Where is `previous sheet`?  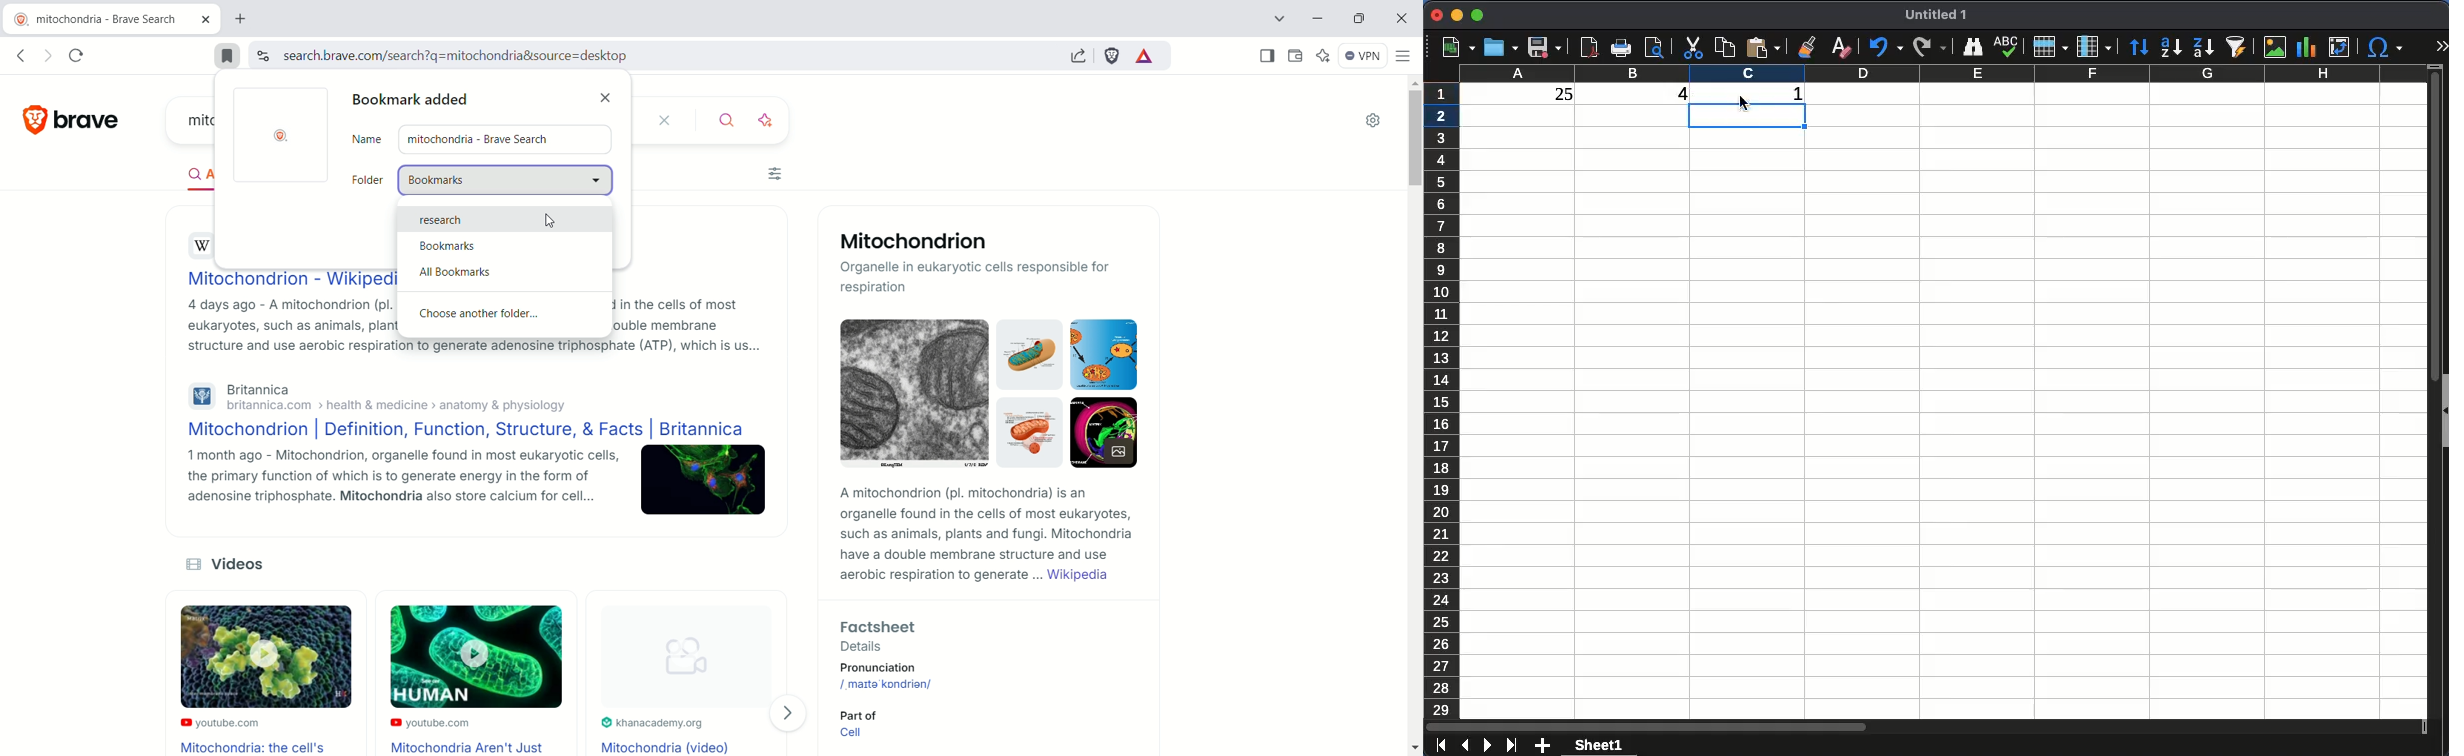
previous sheet is located at coordinates (1465, 745).